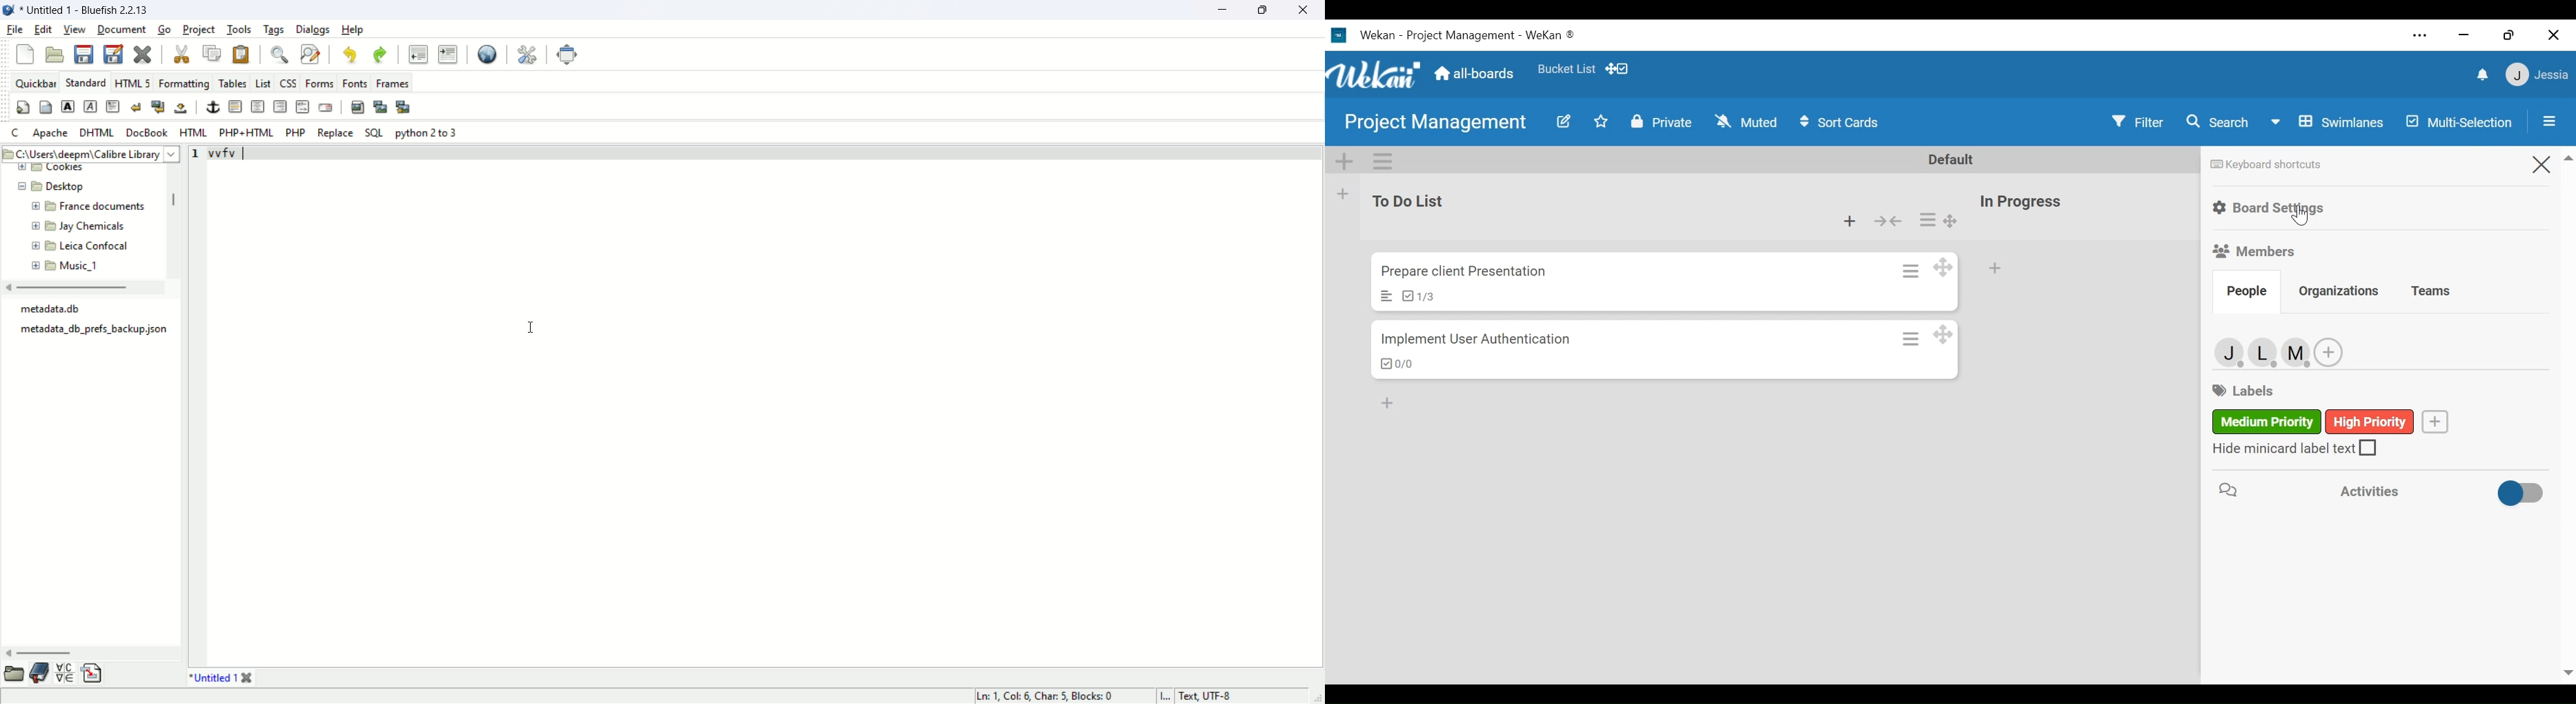 The image size is (2576, 728). Describe the element at coordinates (199, 407) in the screenshot. I see `line number` at that location.